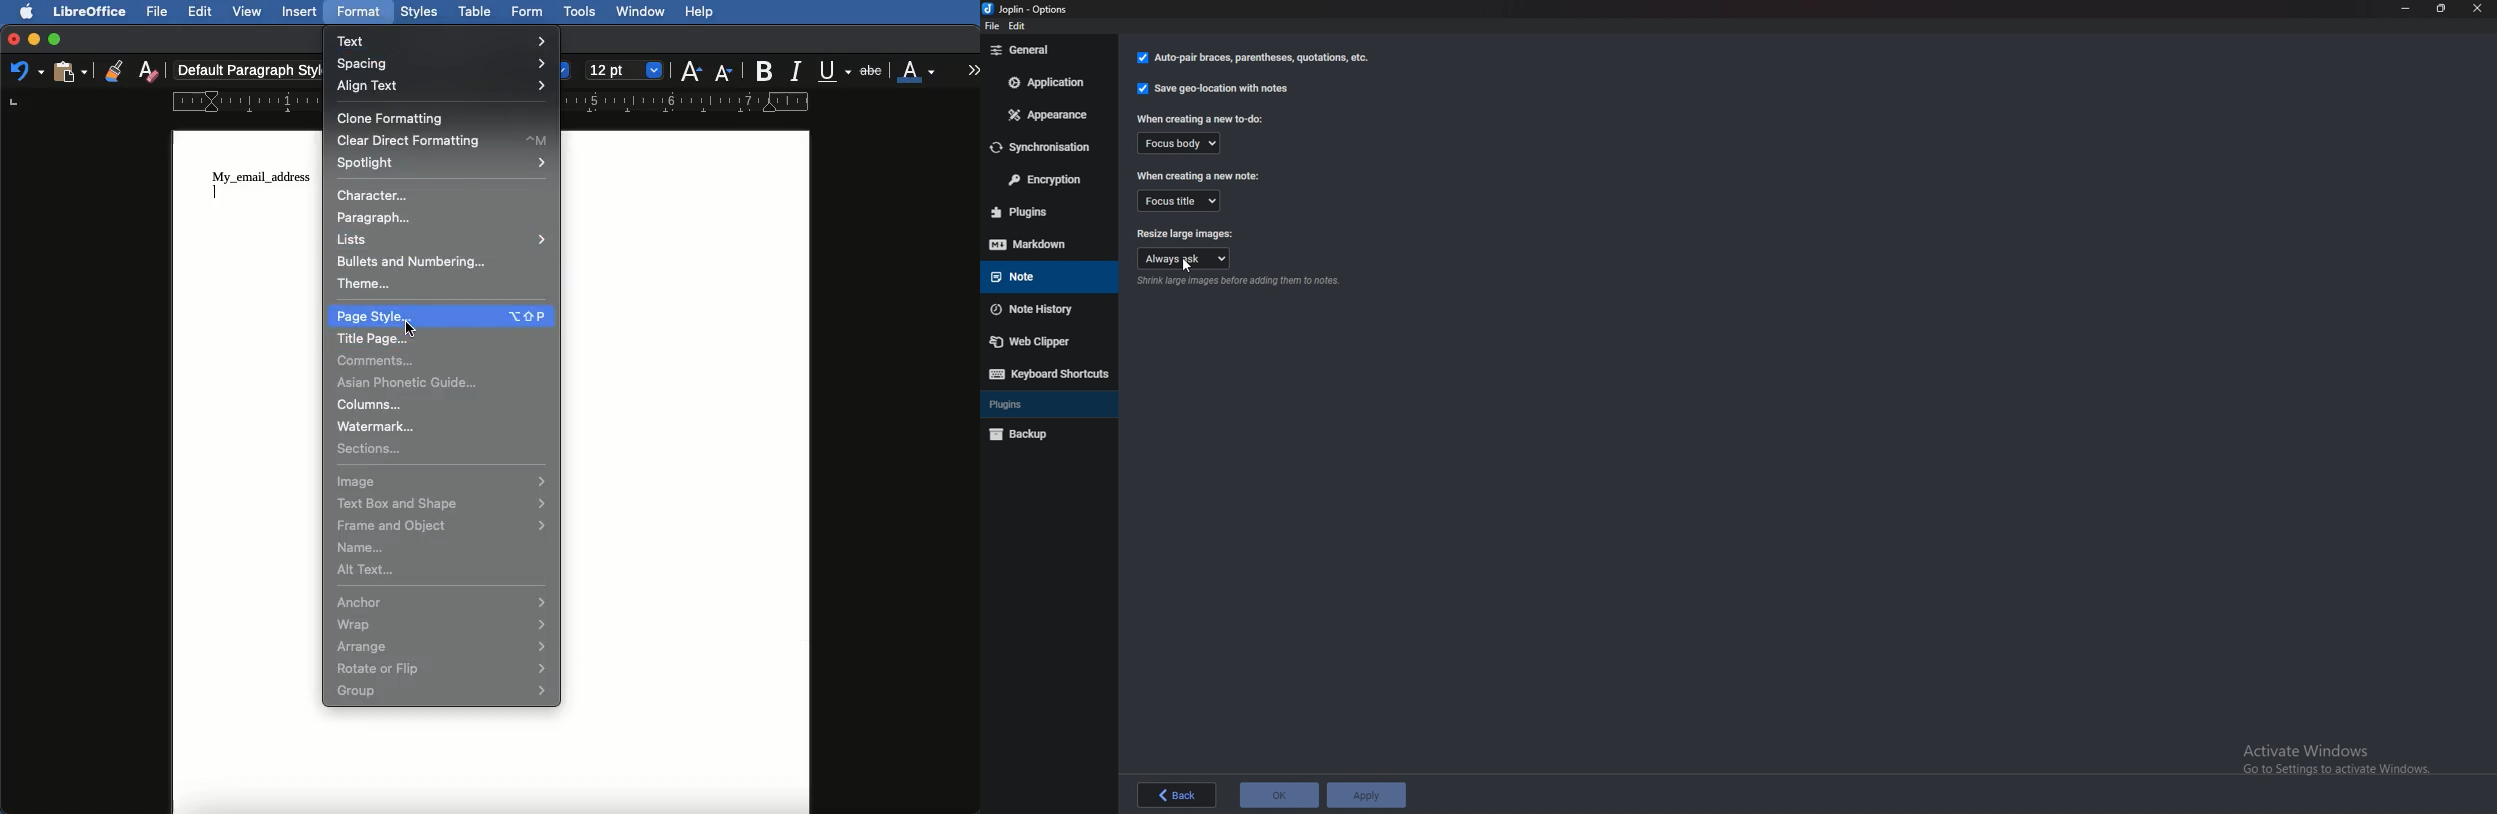  I want to click on LibreOffice, so click(89, 11).